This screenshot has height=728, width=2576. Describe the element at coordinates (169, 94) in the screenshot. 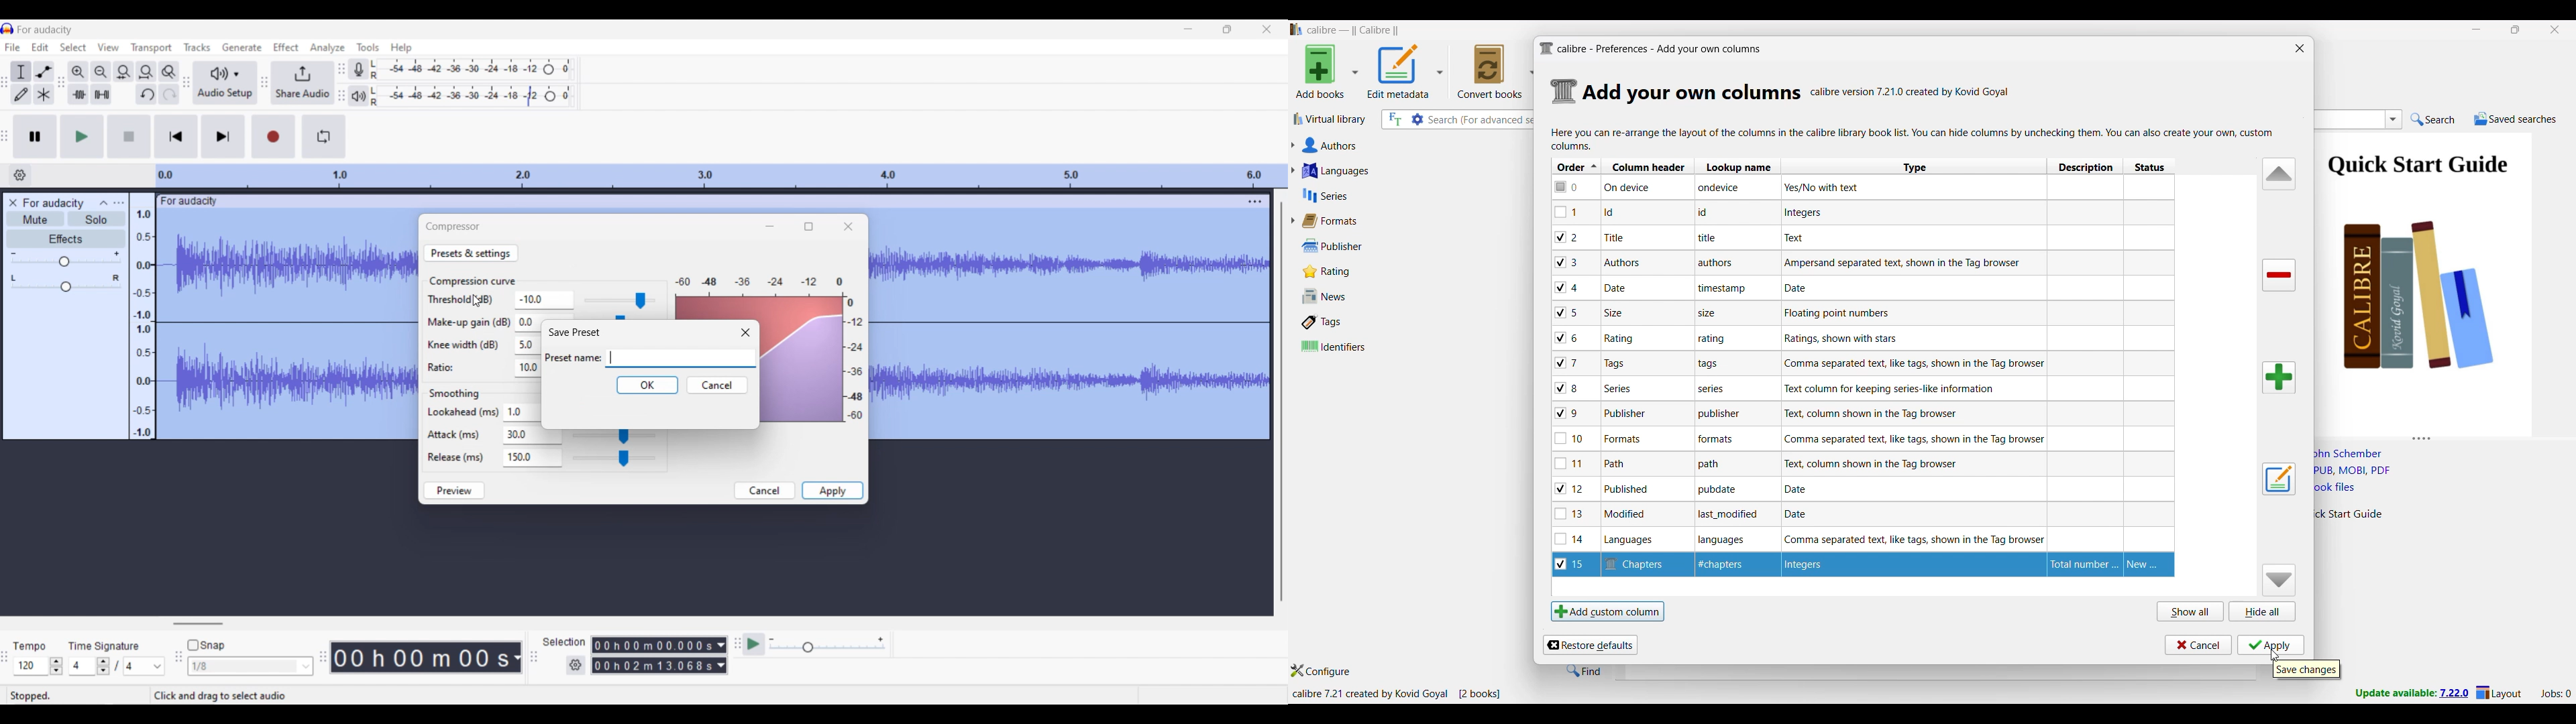

I see `Redo` at that location.